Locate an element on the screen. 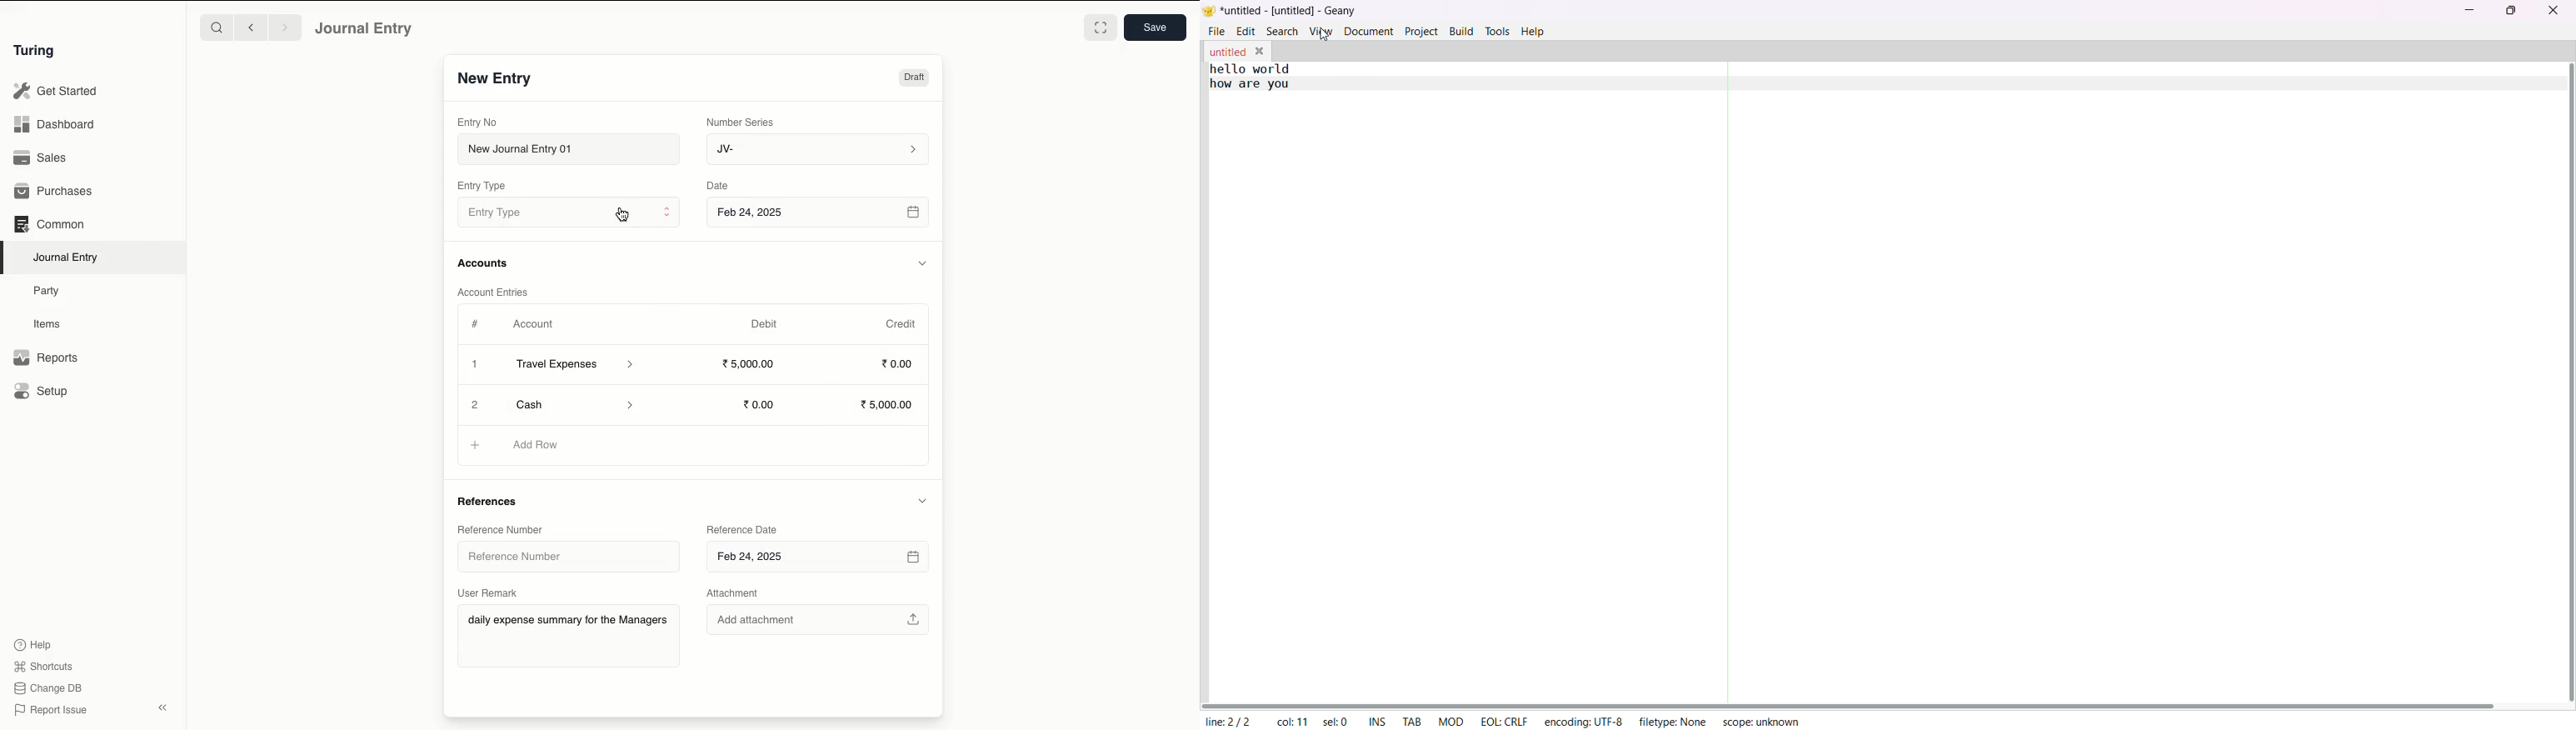 The height and width of the screenshot is (756, 2576). Cash is located at coordinates (571, 403).